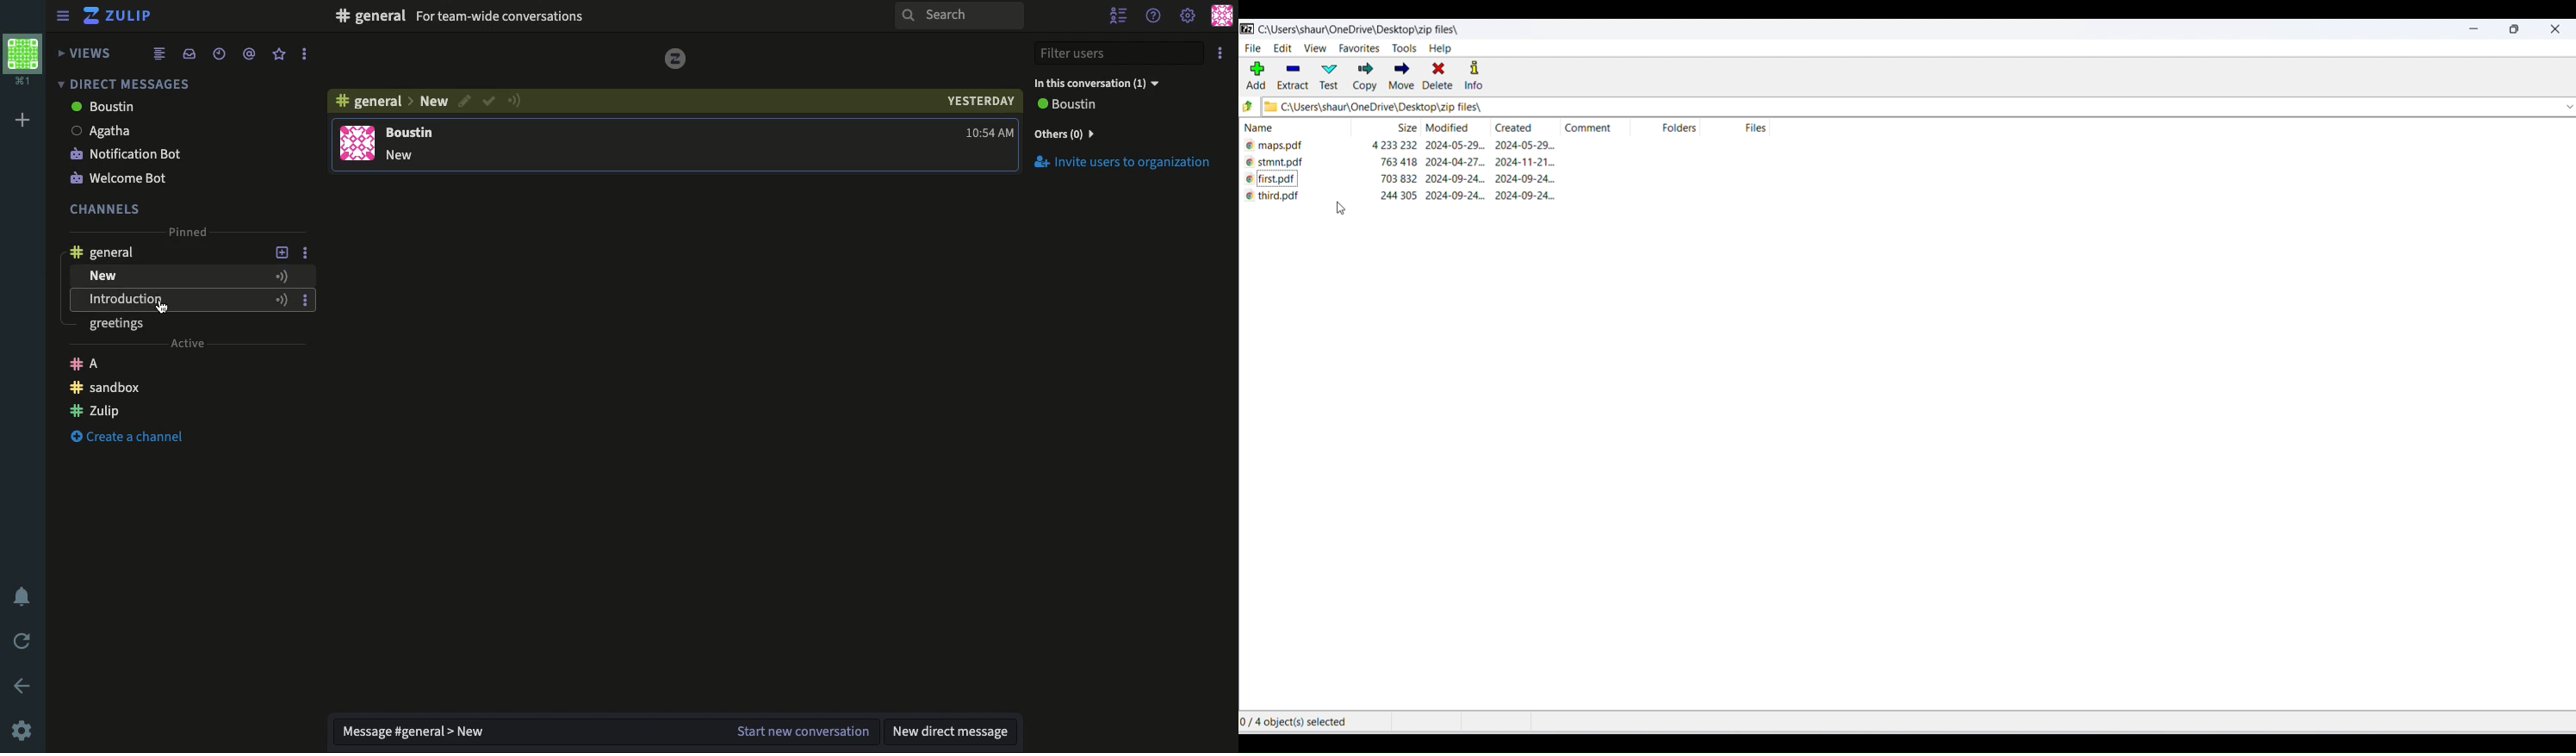 The height and width of the screenshot is (756, 2576). Describe the element at coordinates (280, 53) in the screenshot. I see `Favorite` at that location.